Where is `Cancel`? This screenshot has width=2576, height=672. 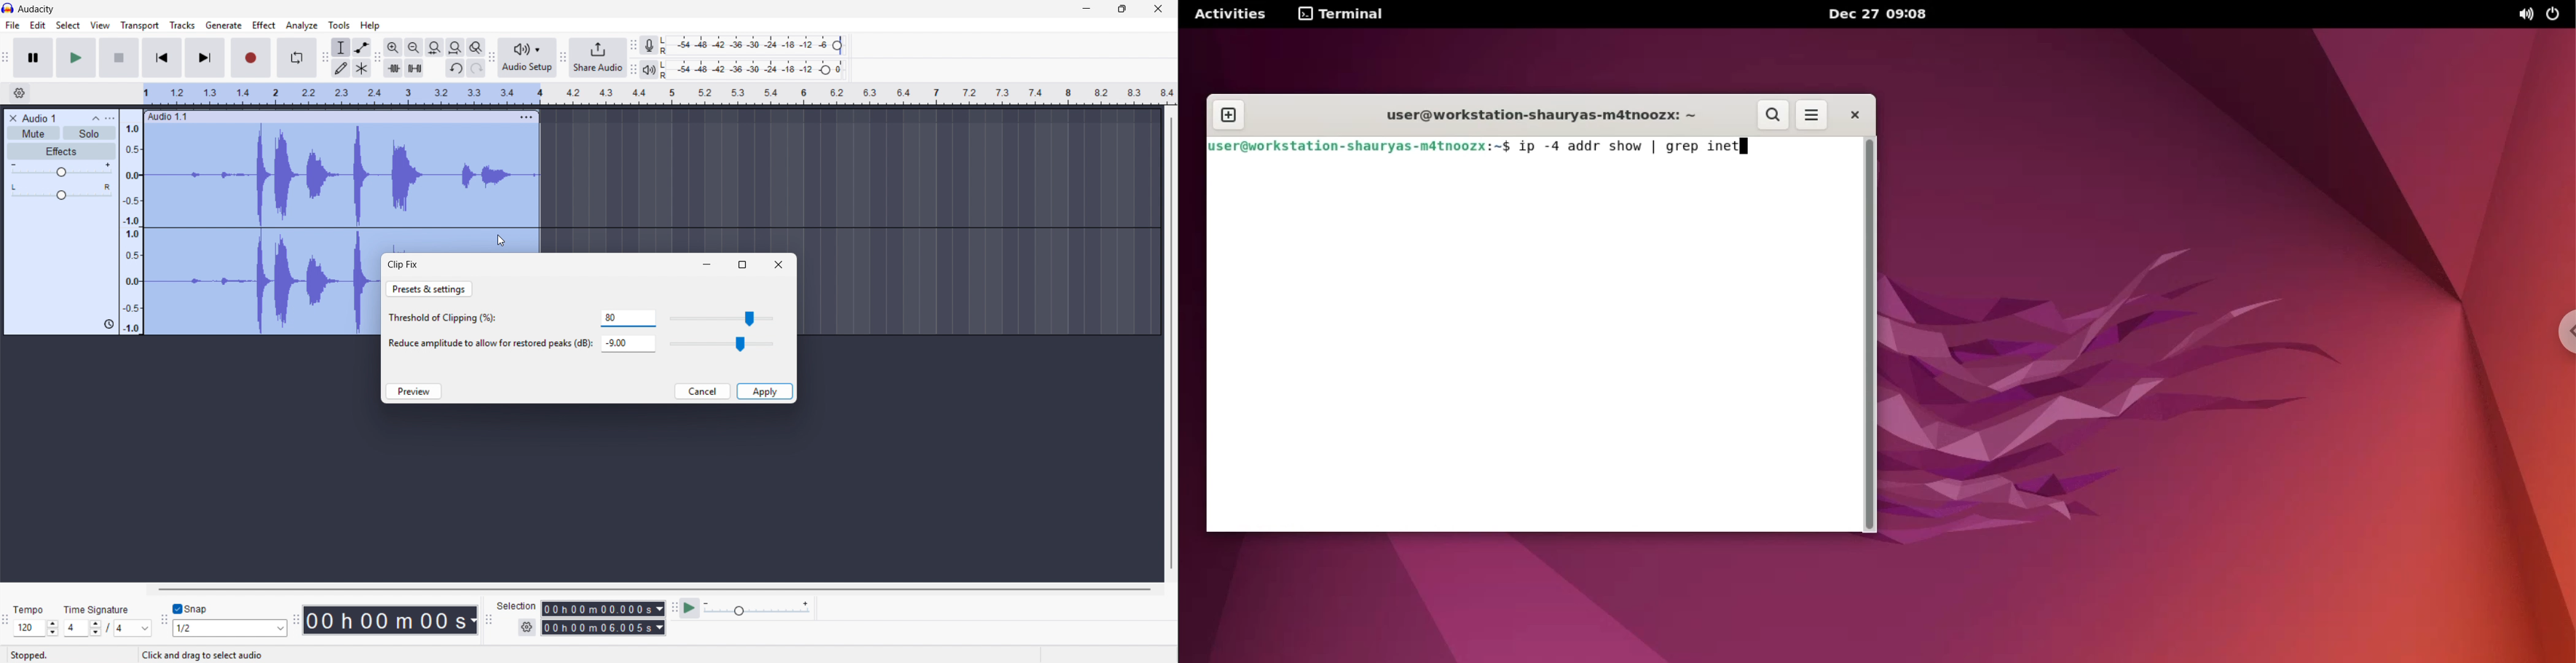
Cancel is located at coordinates (703, 391).